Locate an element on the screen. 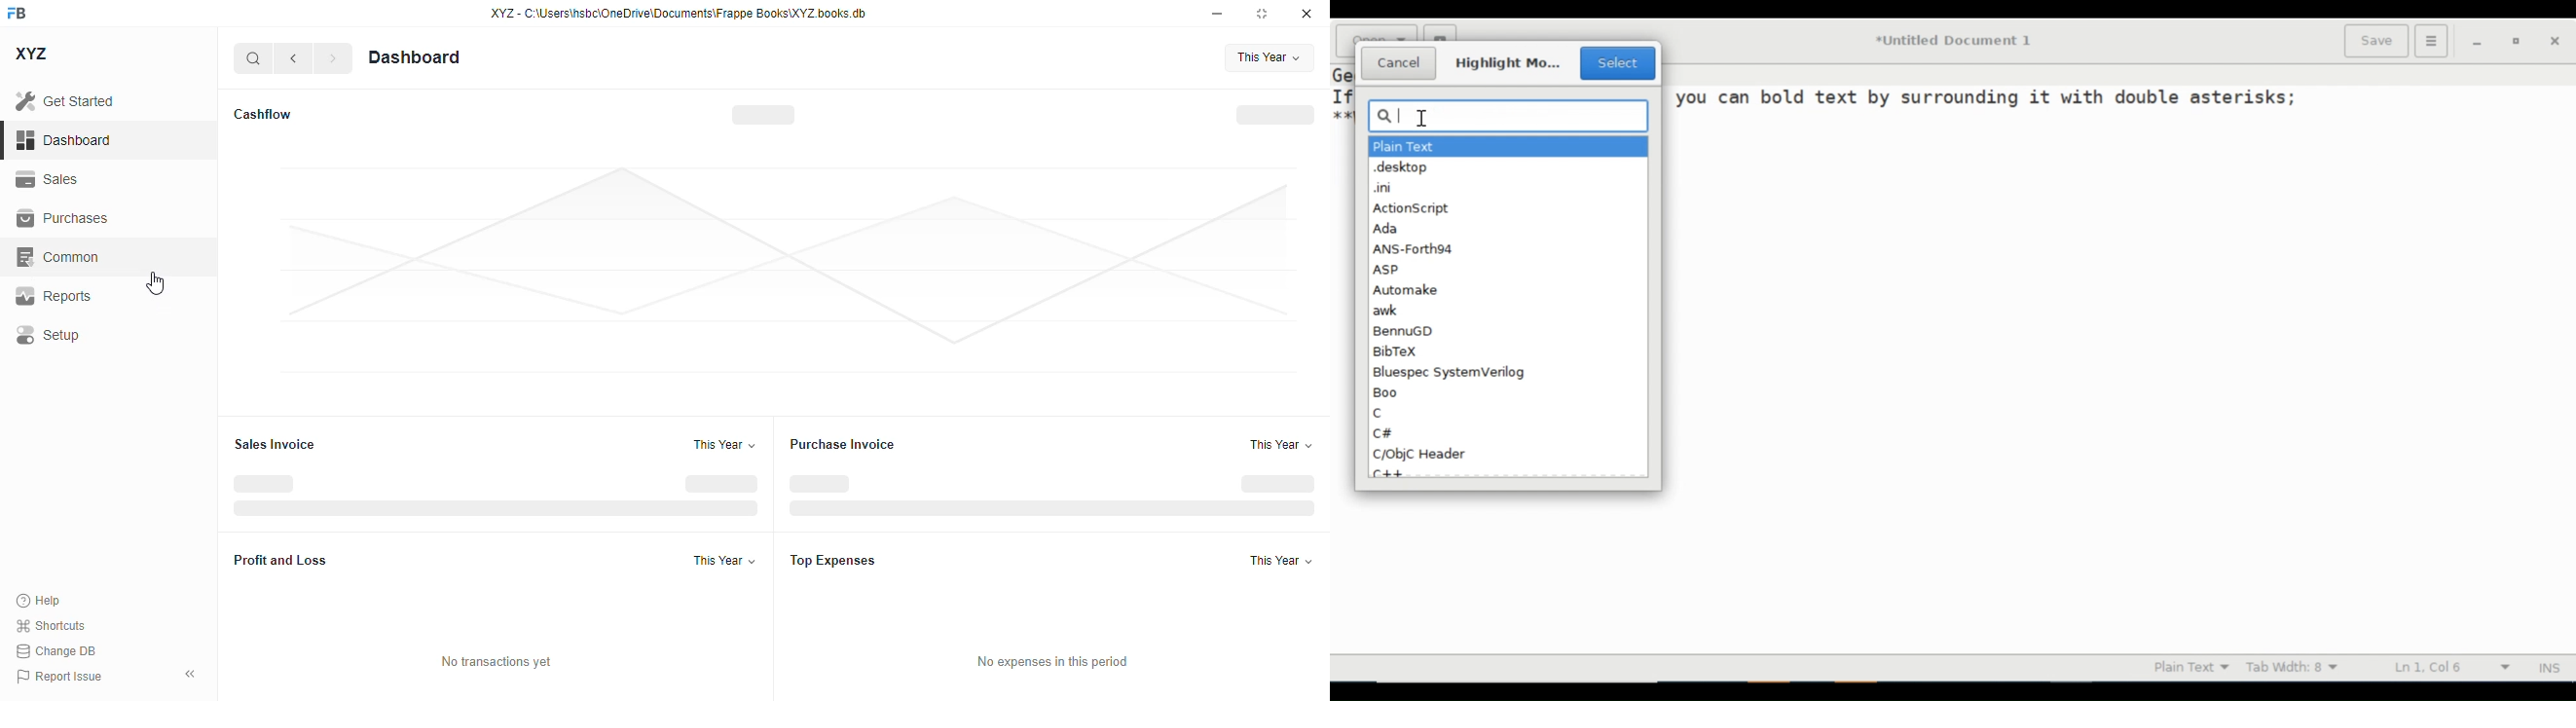 This screenshot has width=2576, height=728. sales invoice is located at coordinates (274, 444).